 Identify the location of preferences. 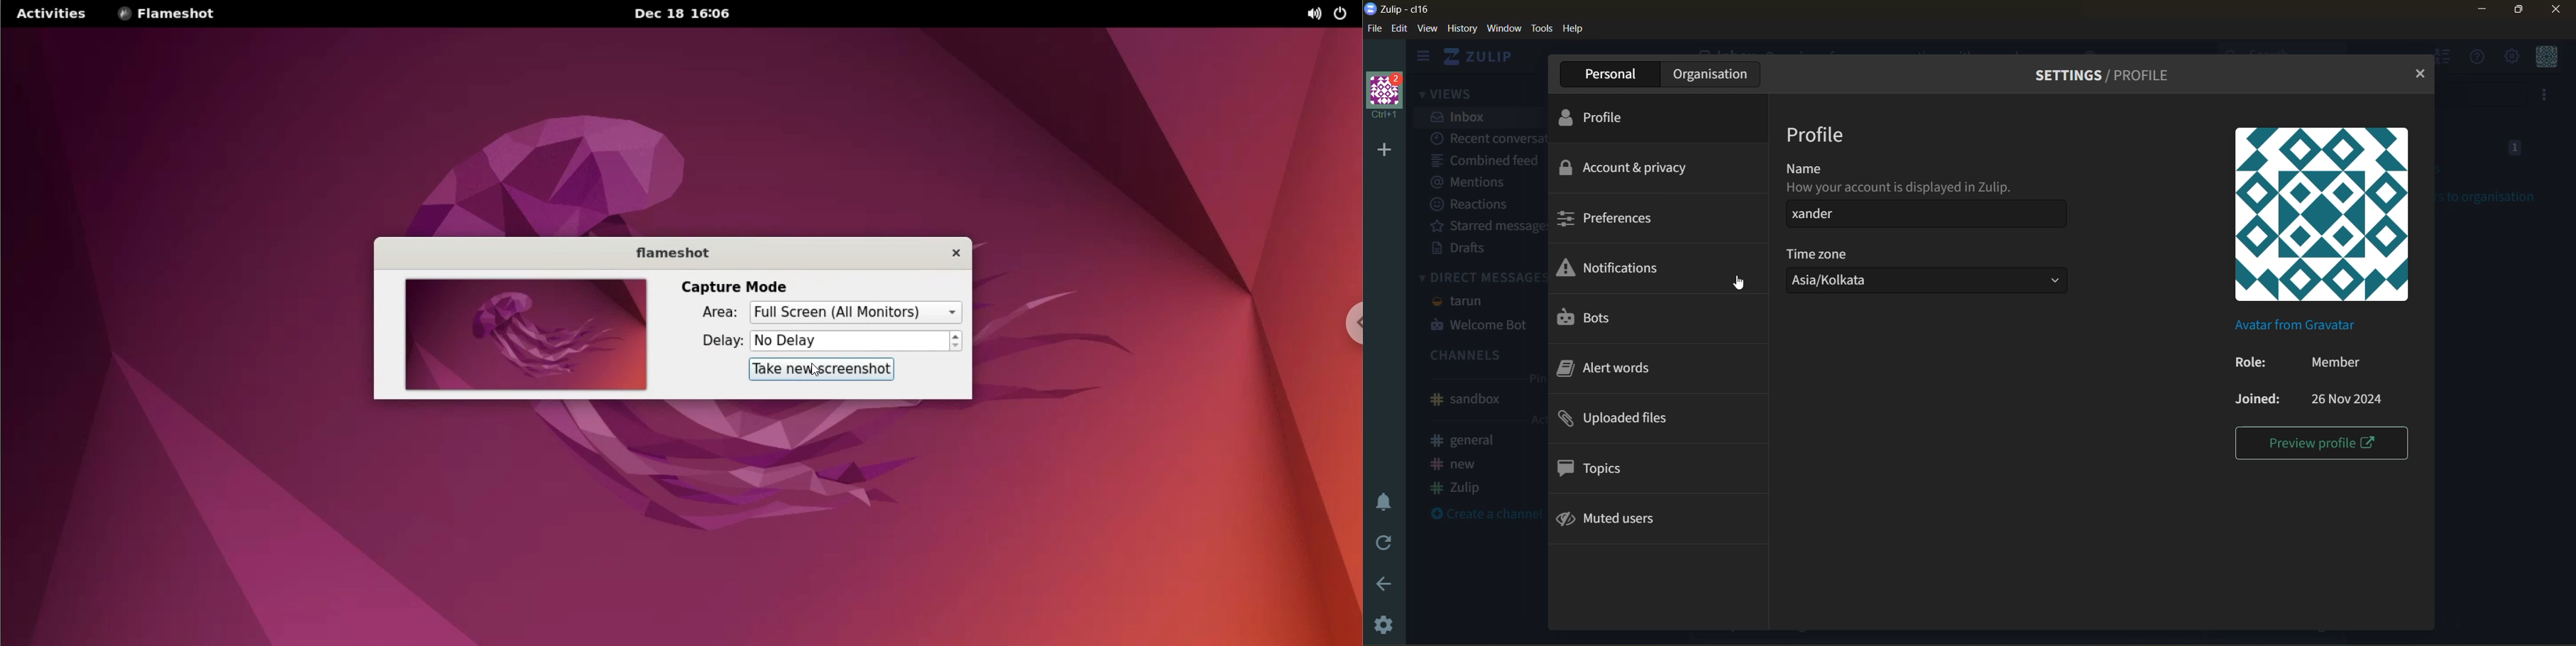
(1623, 218).